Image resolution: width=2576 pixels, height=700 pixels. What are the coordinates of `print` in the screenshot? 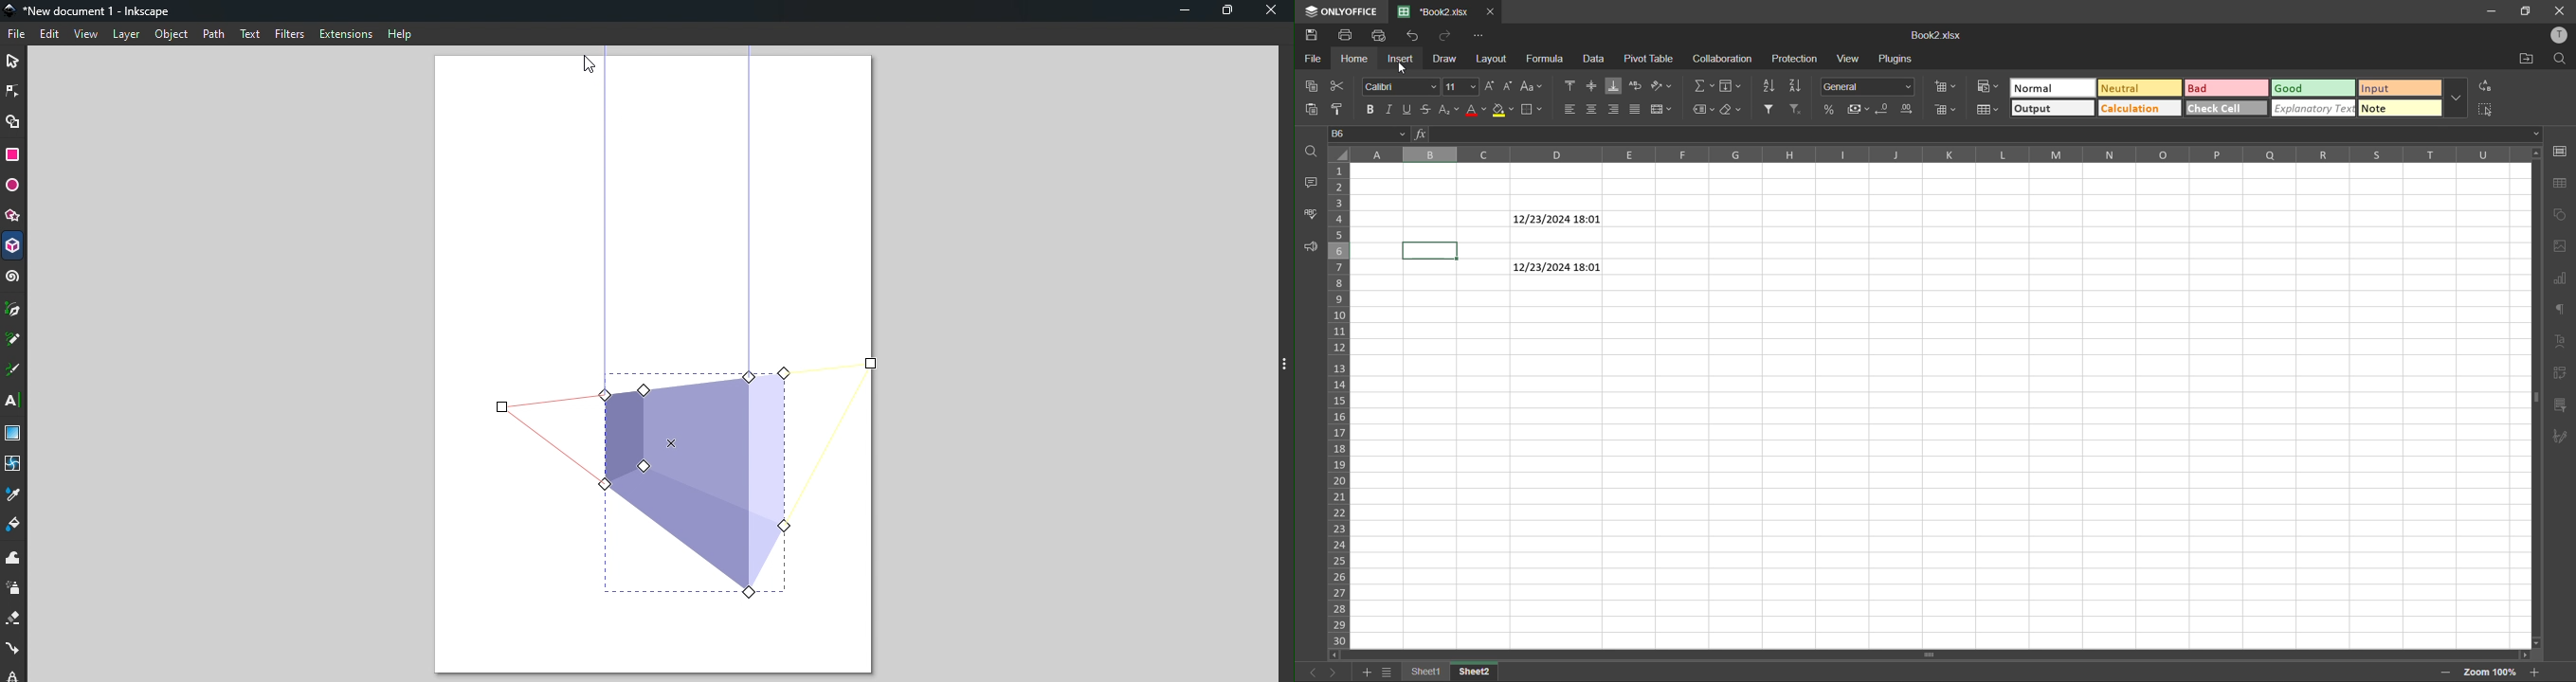 It's located at (1345, 37).